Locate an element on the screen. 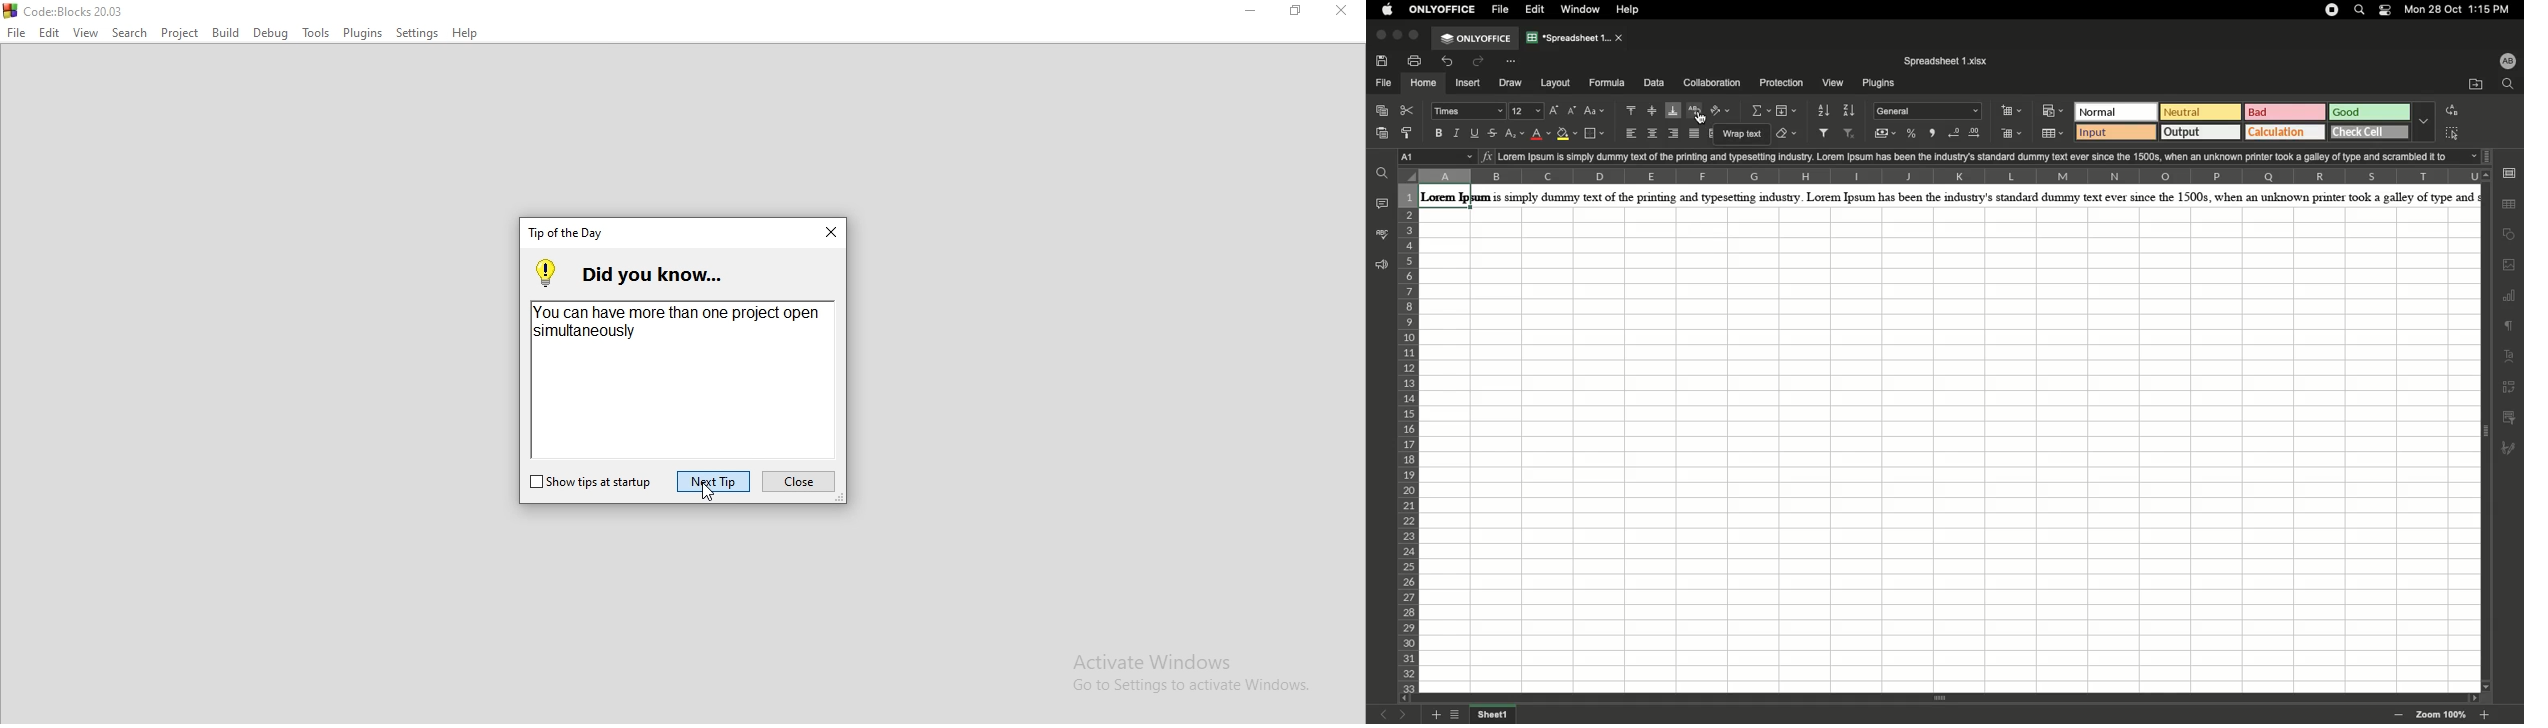  Close is located at coordinates (1341, 10).